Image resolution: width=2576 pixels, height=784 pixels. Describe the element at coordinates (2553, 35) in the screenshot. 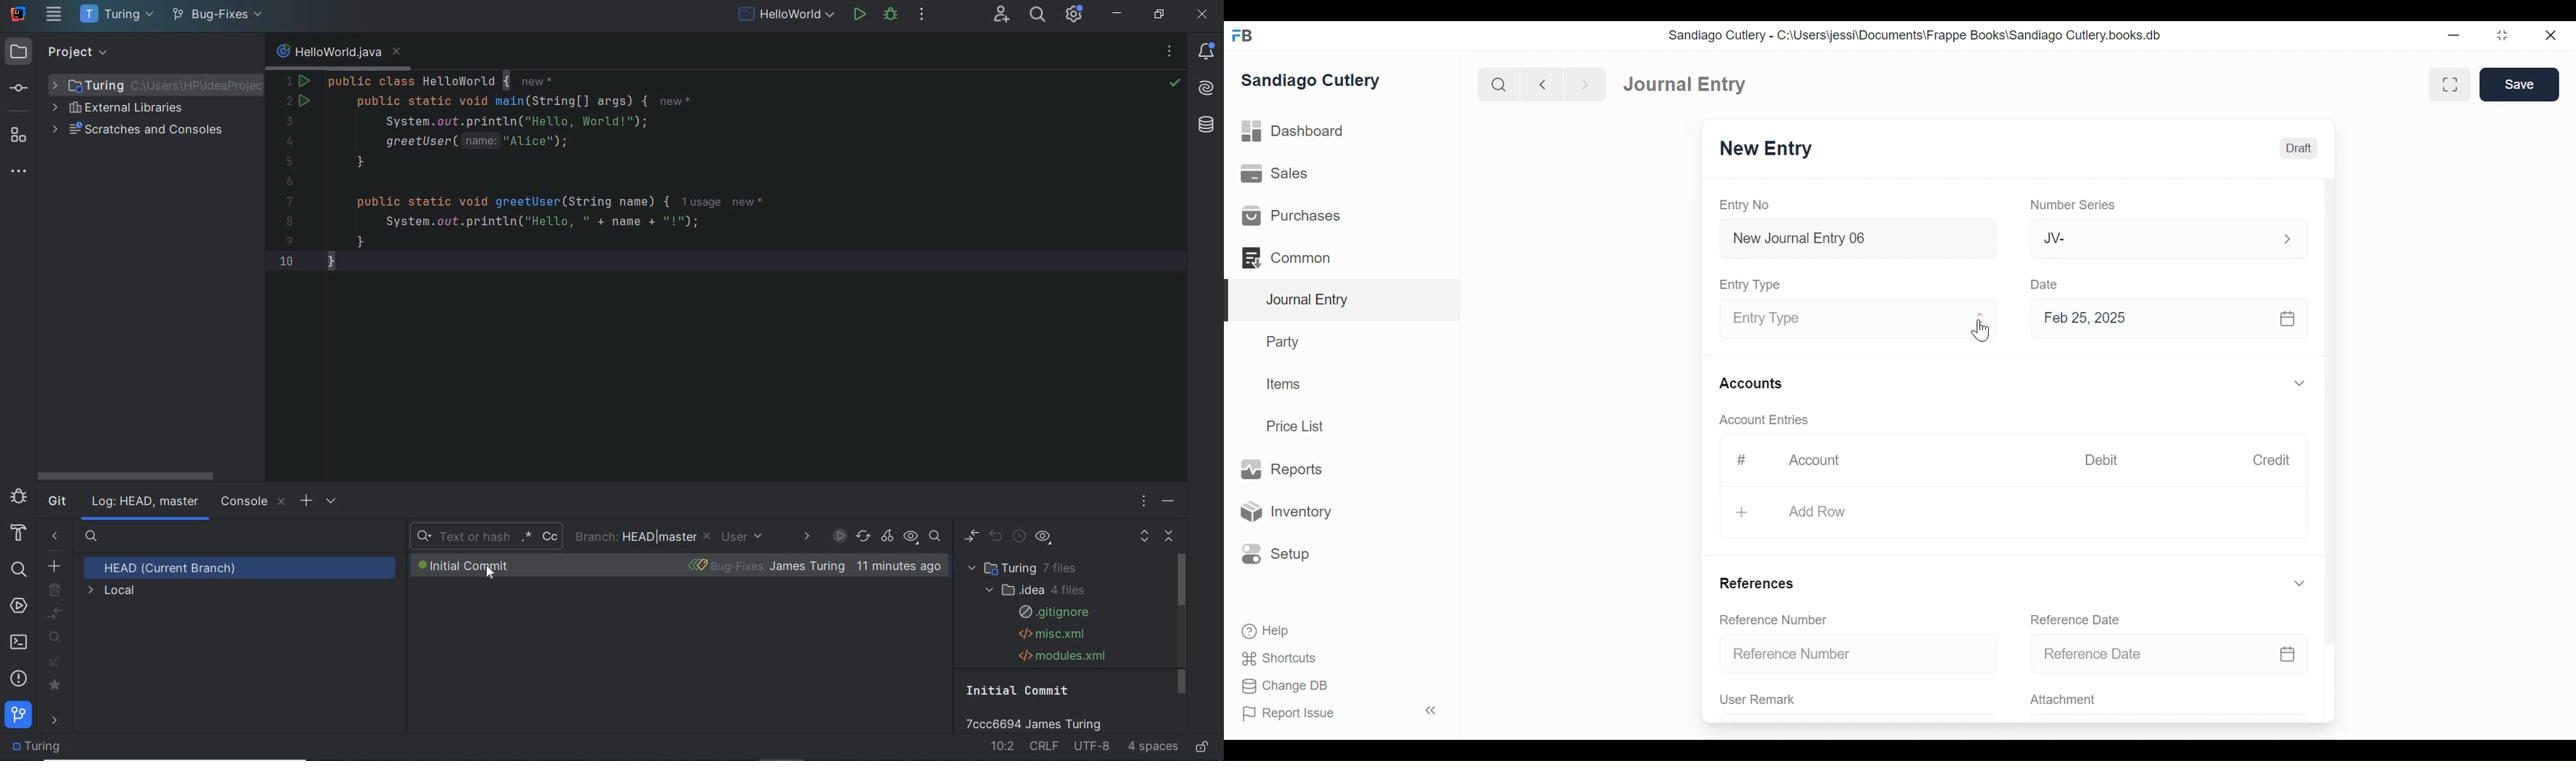

I see `Close` at that location.